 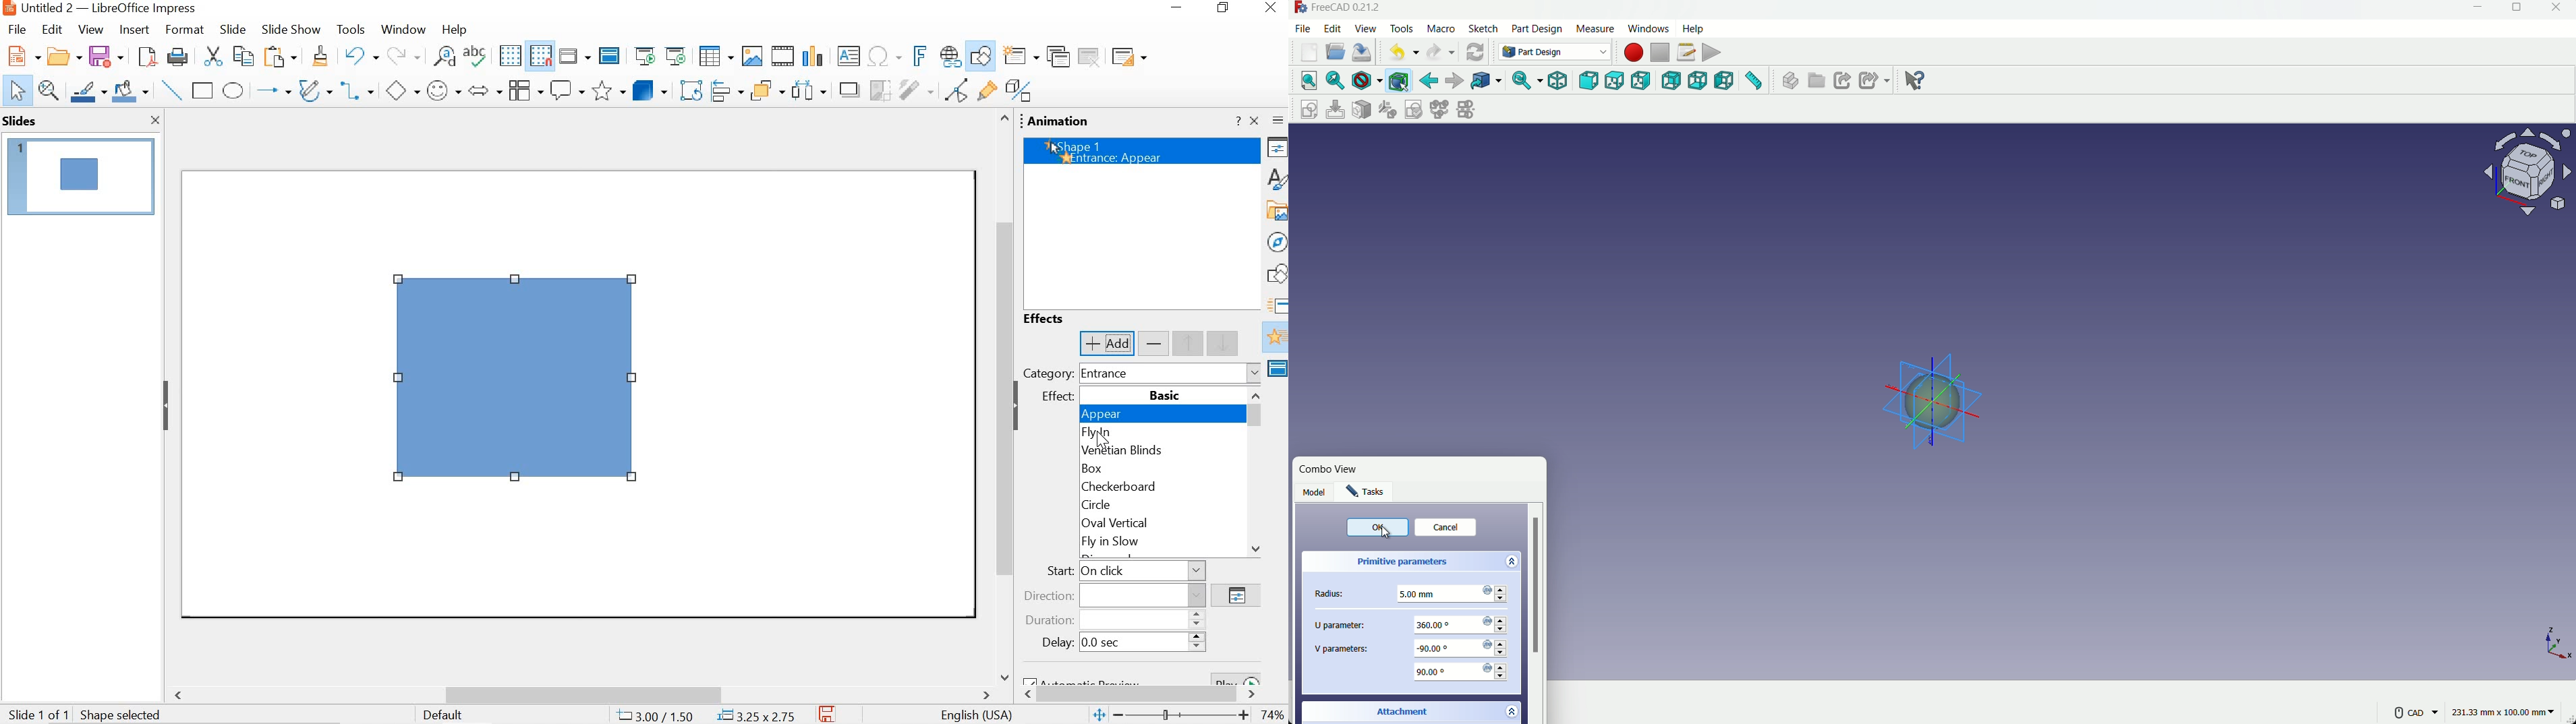 I want to click on file, so click(x=17, y=30).